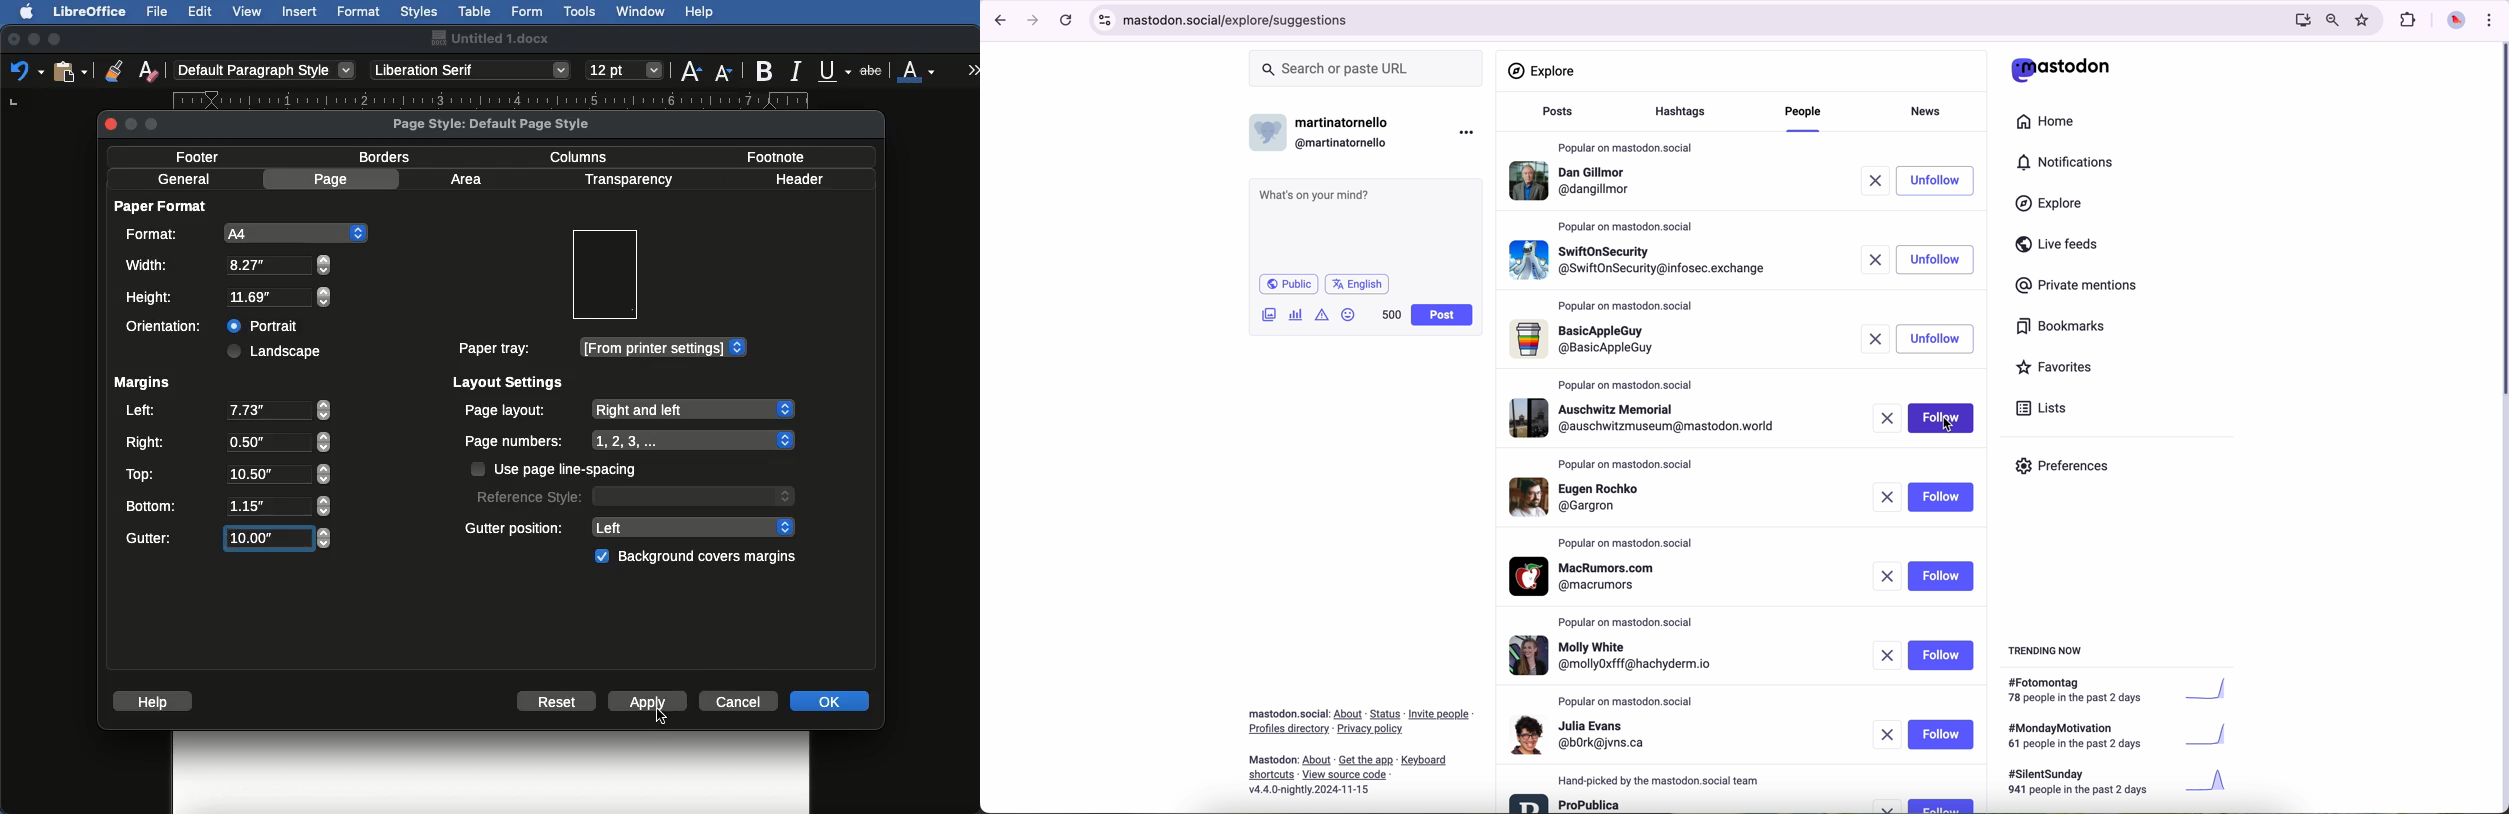  I want to click on Paragraph style, so click(266, 70).